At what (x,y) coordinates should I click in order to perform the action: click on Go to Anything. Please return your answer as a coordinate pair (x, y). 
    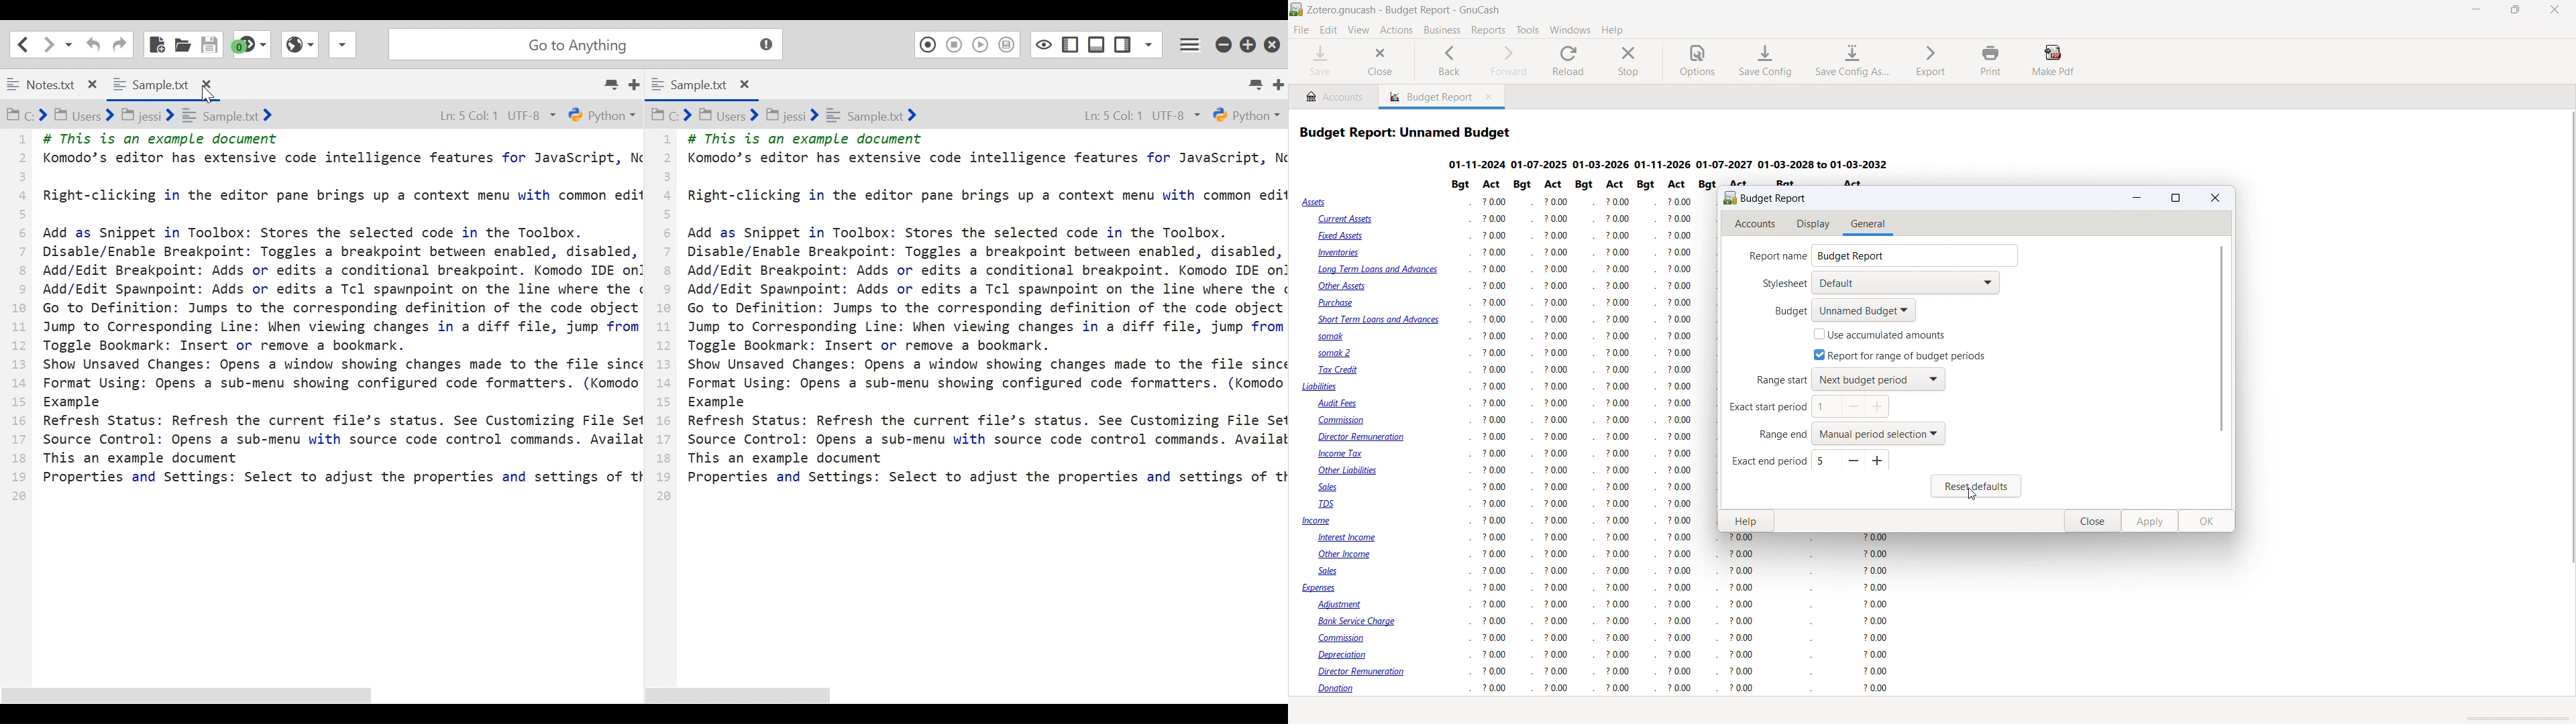
    Looking at the image, I should click on (589, 44).